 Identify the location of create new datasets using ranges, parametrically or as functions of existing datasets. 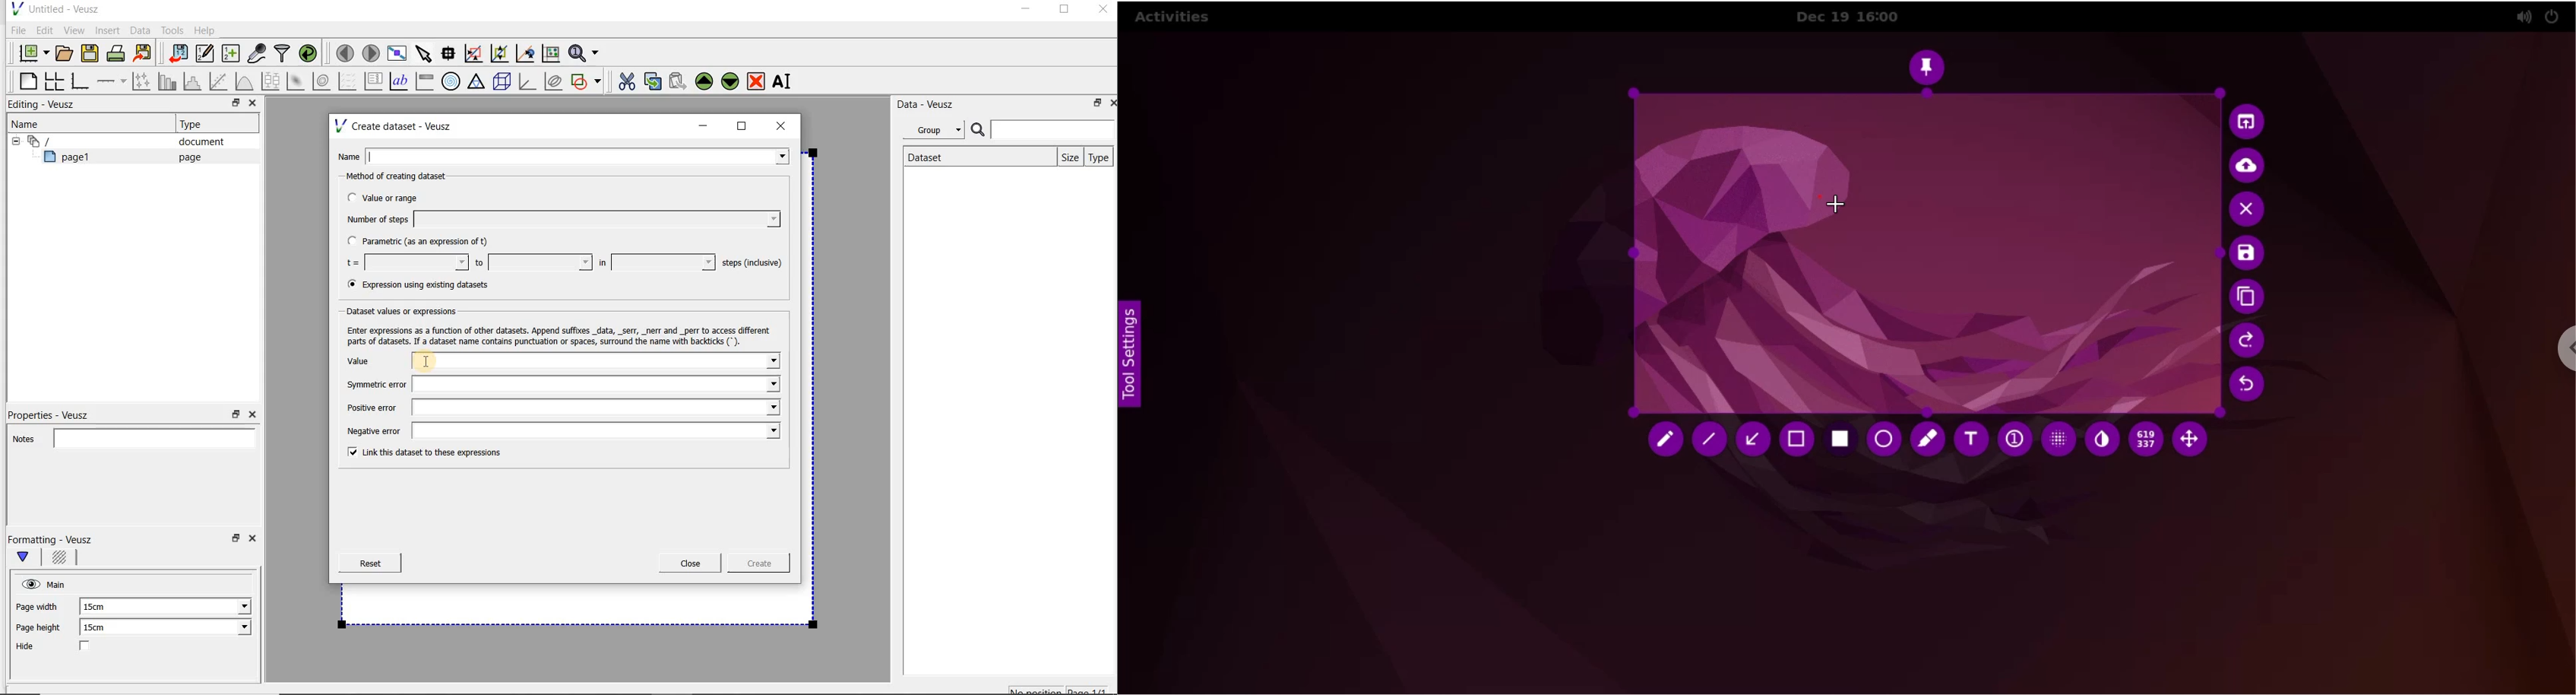
(232, 54).